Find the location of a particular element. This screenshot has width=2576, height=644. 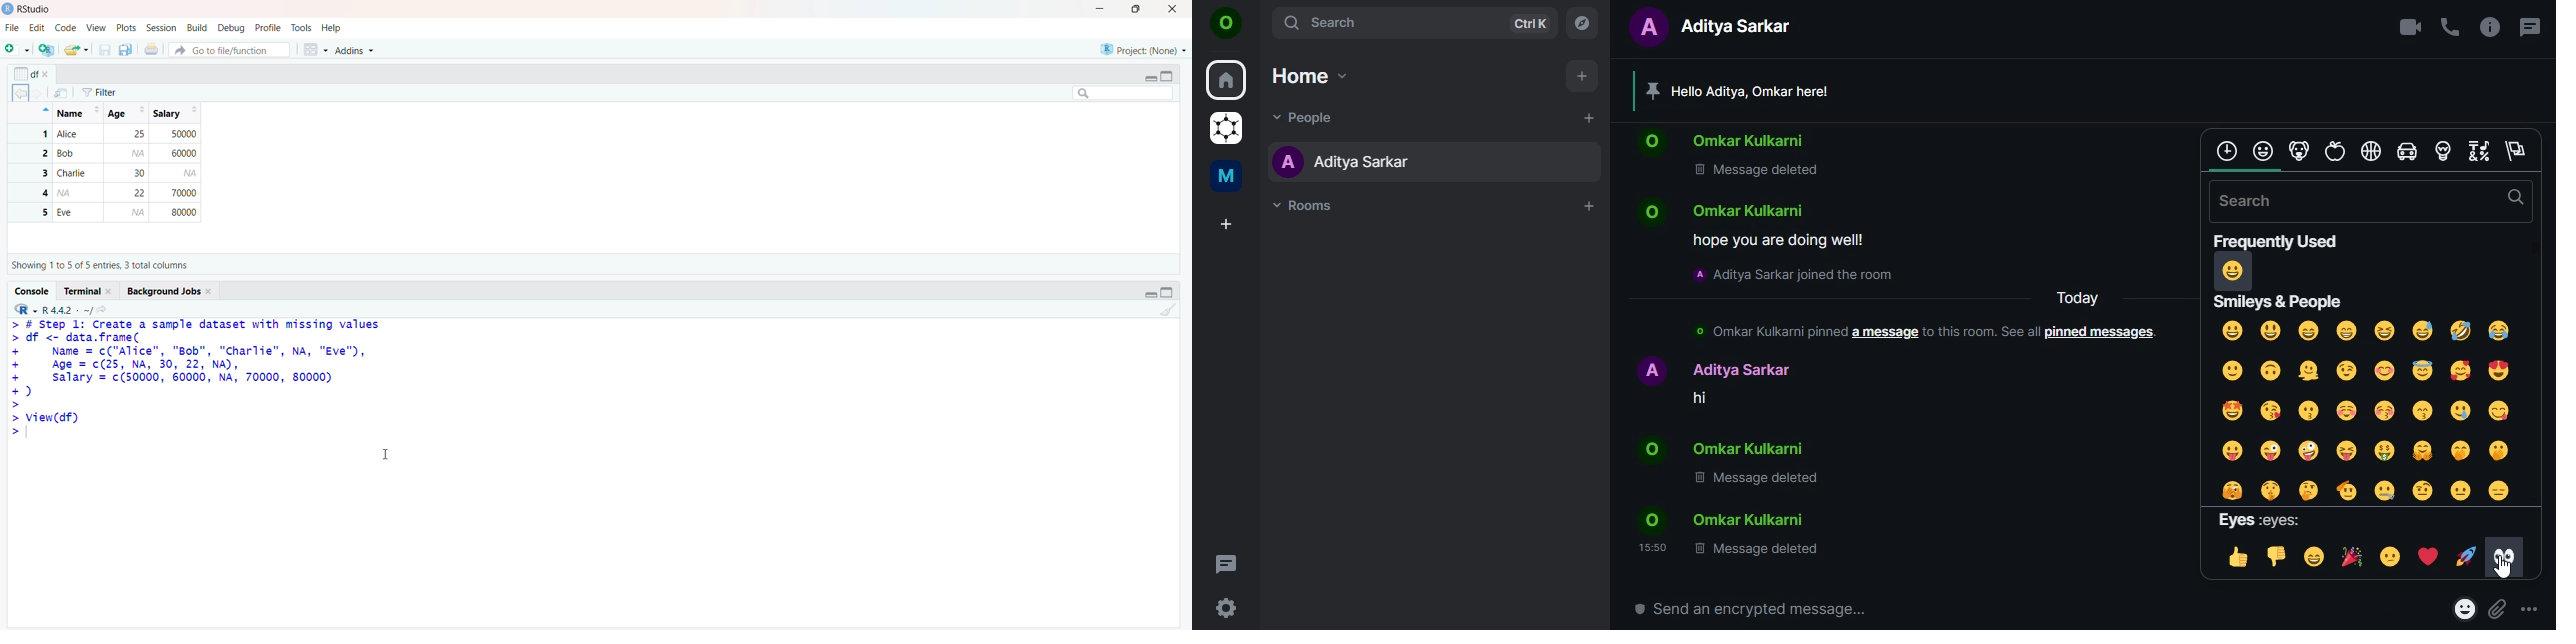

Save all open documents (Ctrl + Alt + S) is located at coordinates (126, 50).